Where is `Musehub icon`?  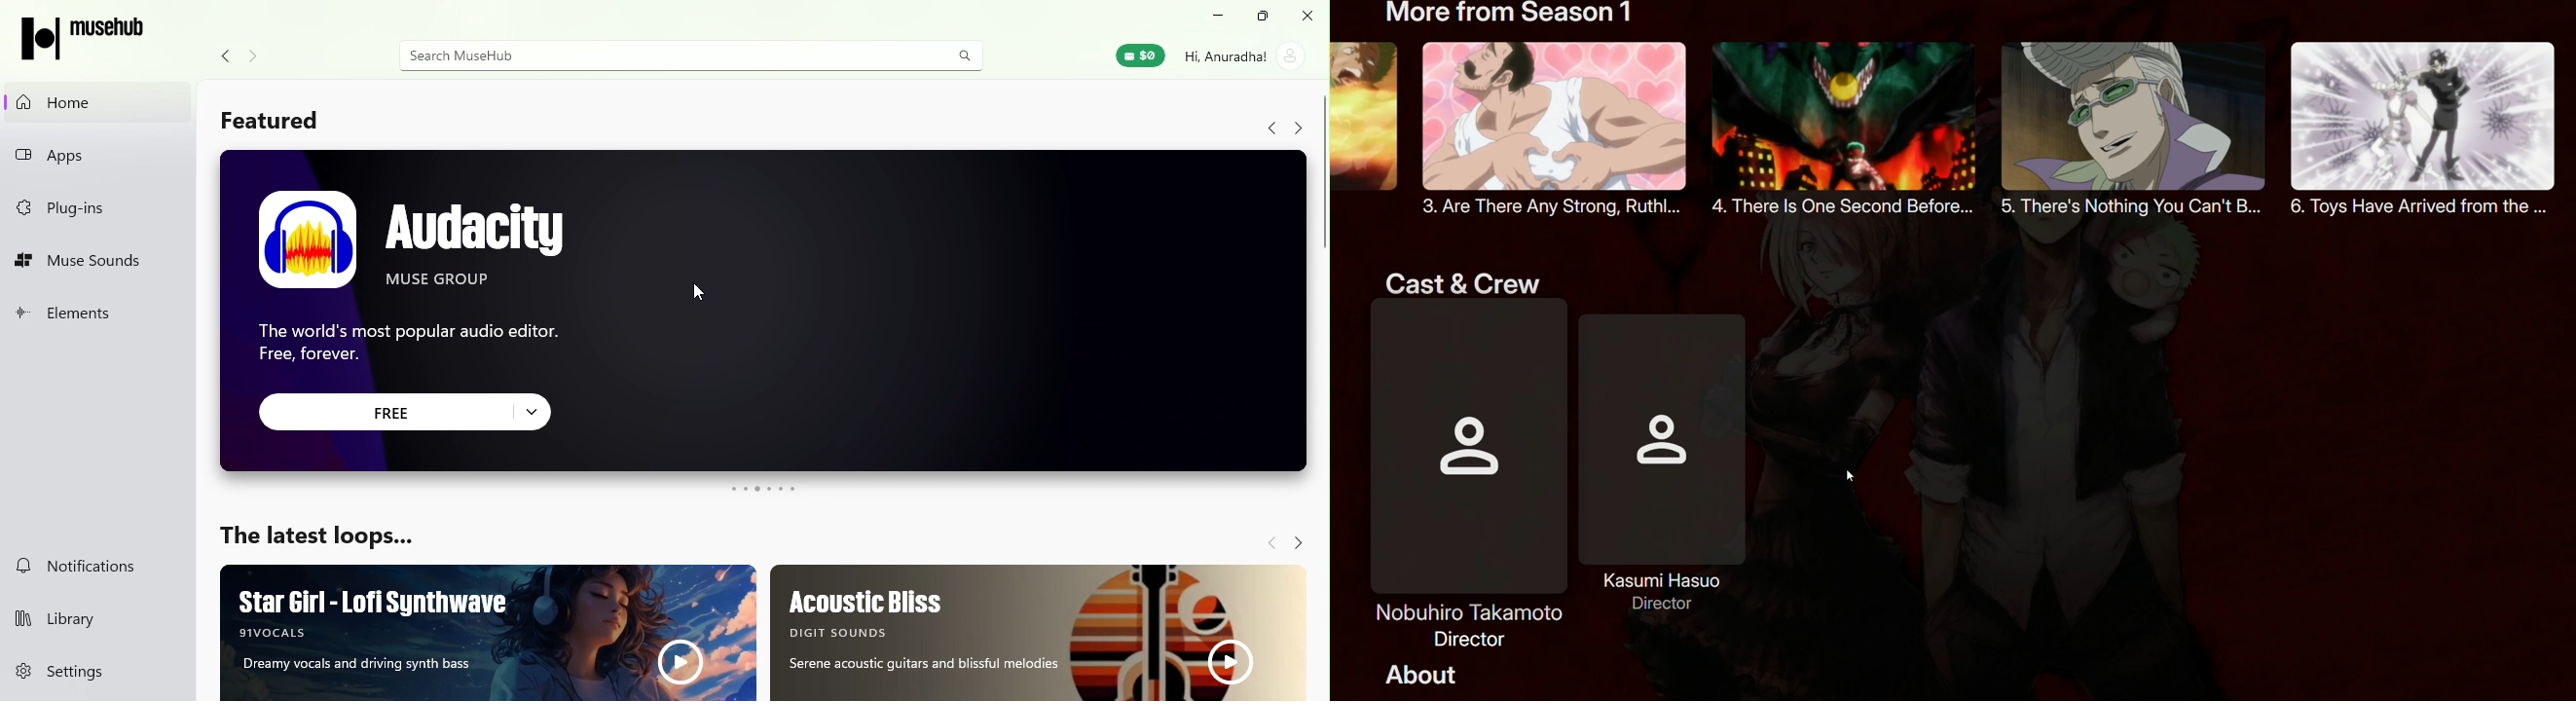 Musehub icon is located at coordinates (84, 41).